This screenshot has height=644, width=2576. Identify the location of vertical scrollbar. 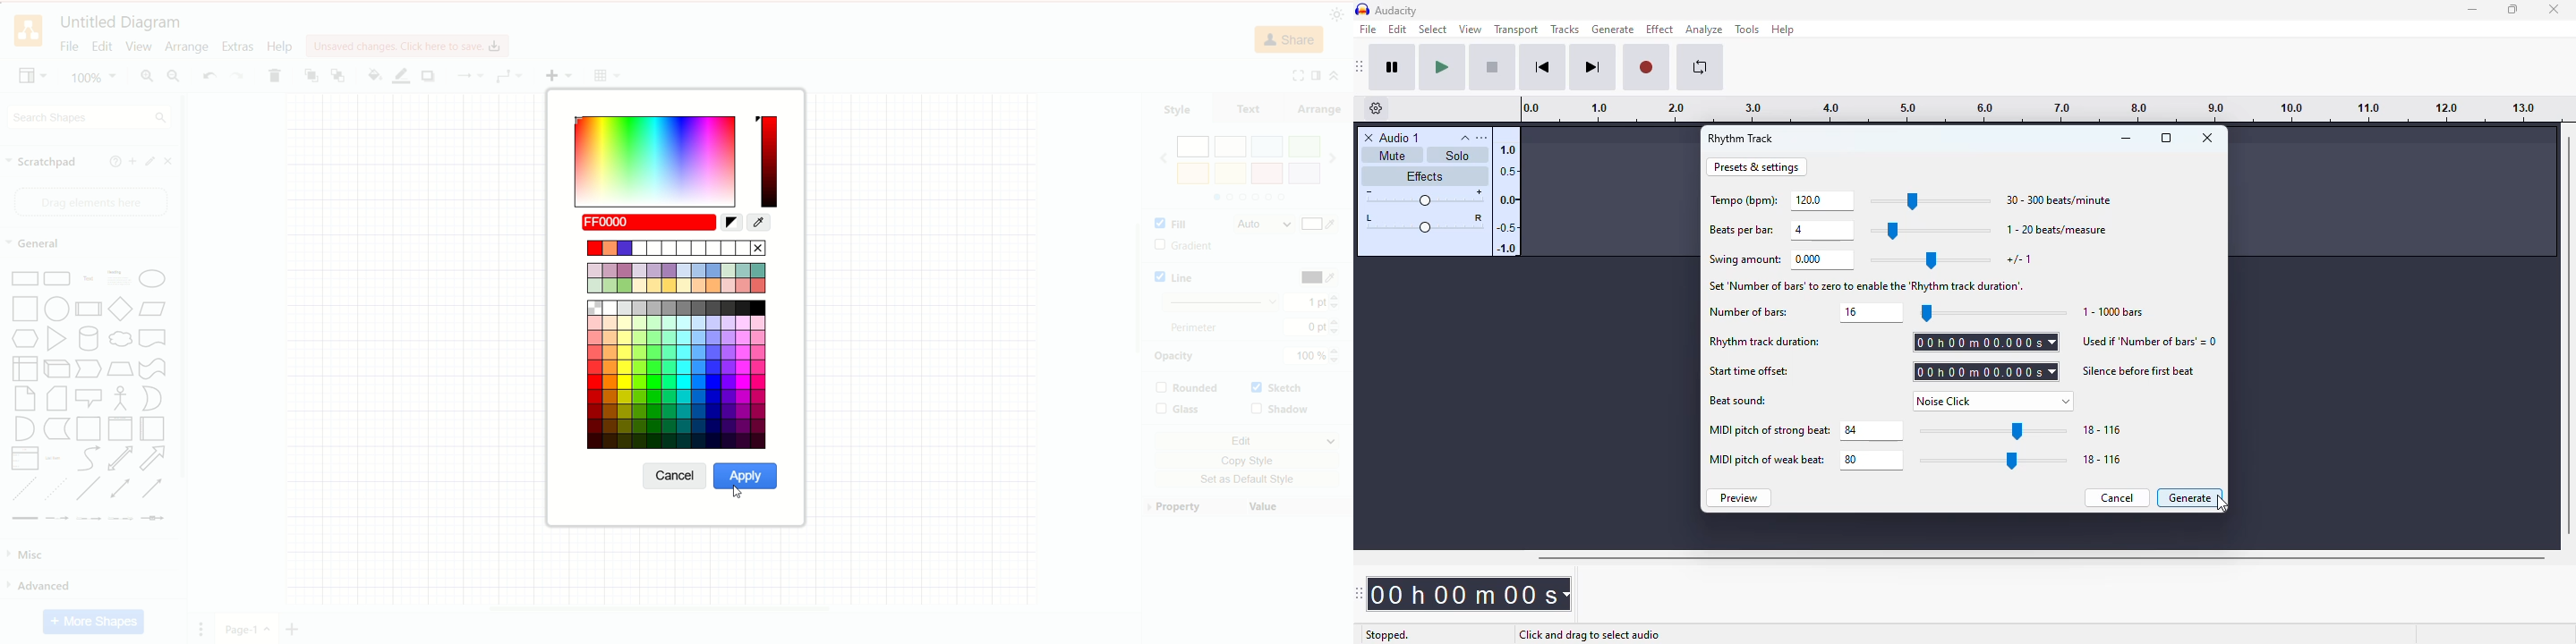
(2569, 334).